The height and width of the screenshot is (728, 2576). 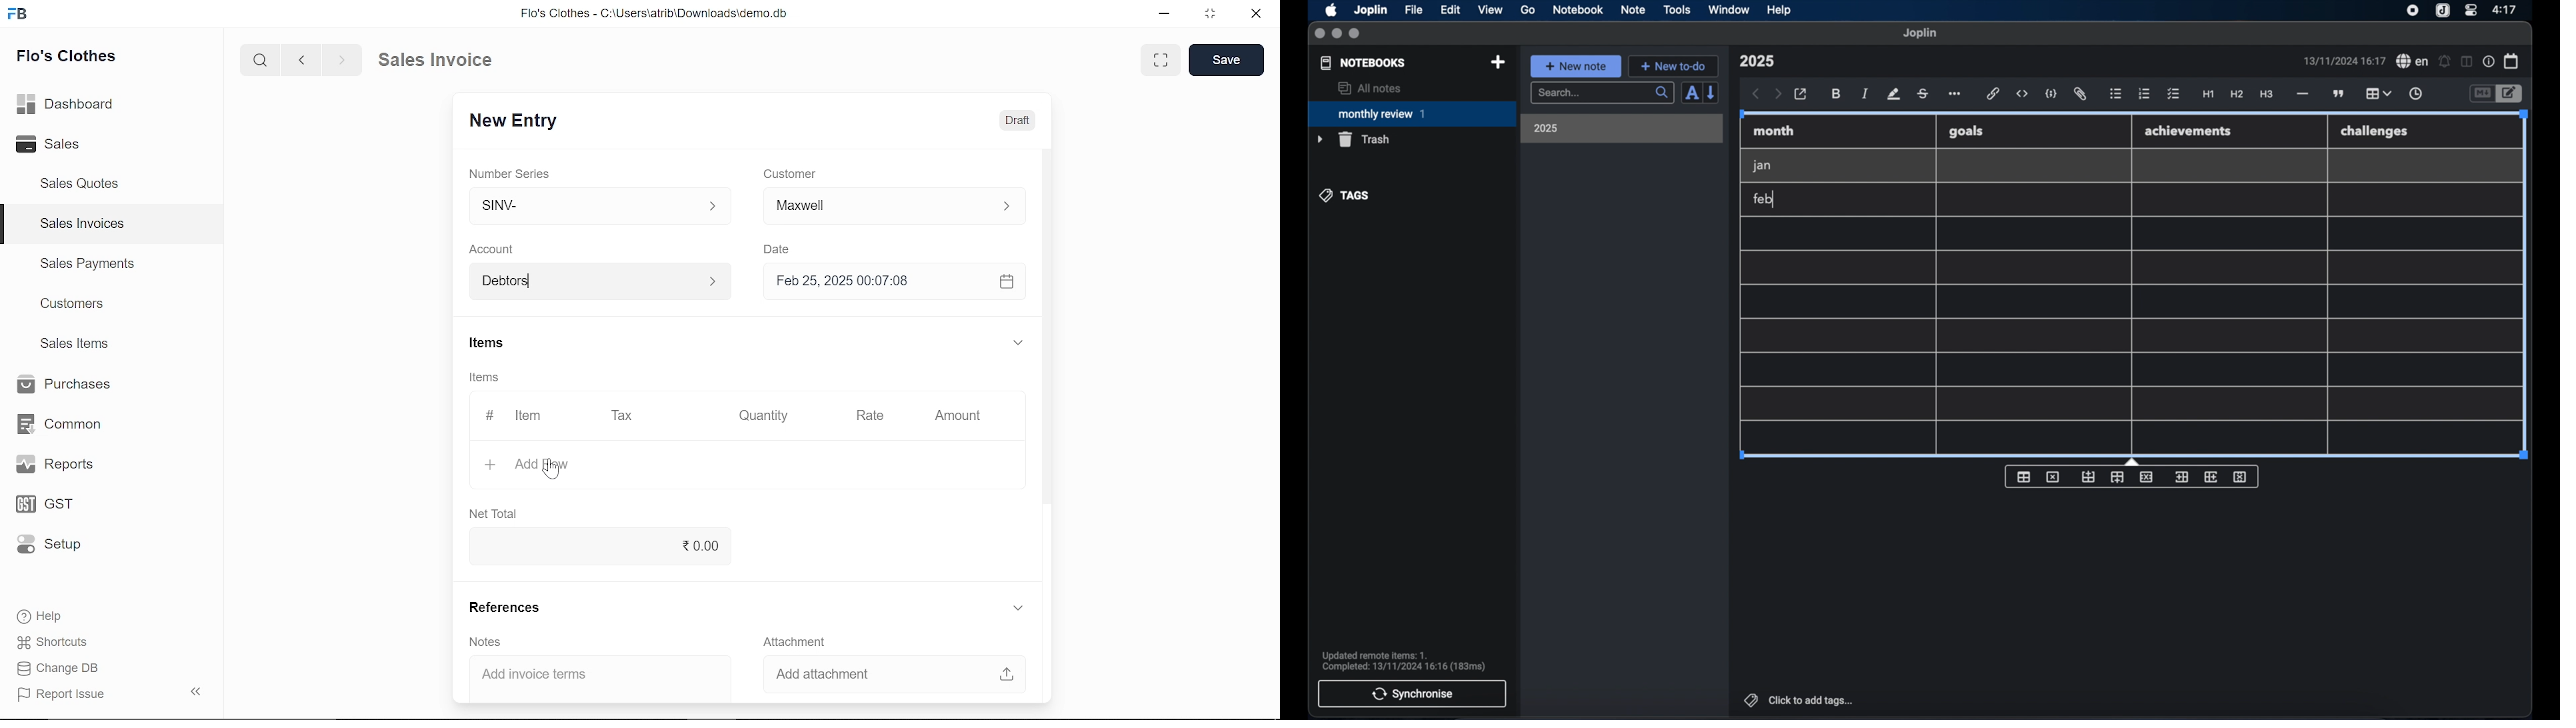 I want to click on trash, so click(x=1353, y=139).